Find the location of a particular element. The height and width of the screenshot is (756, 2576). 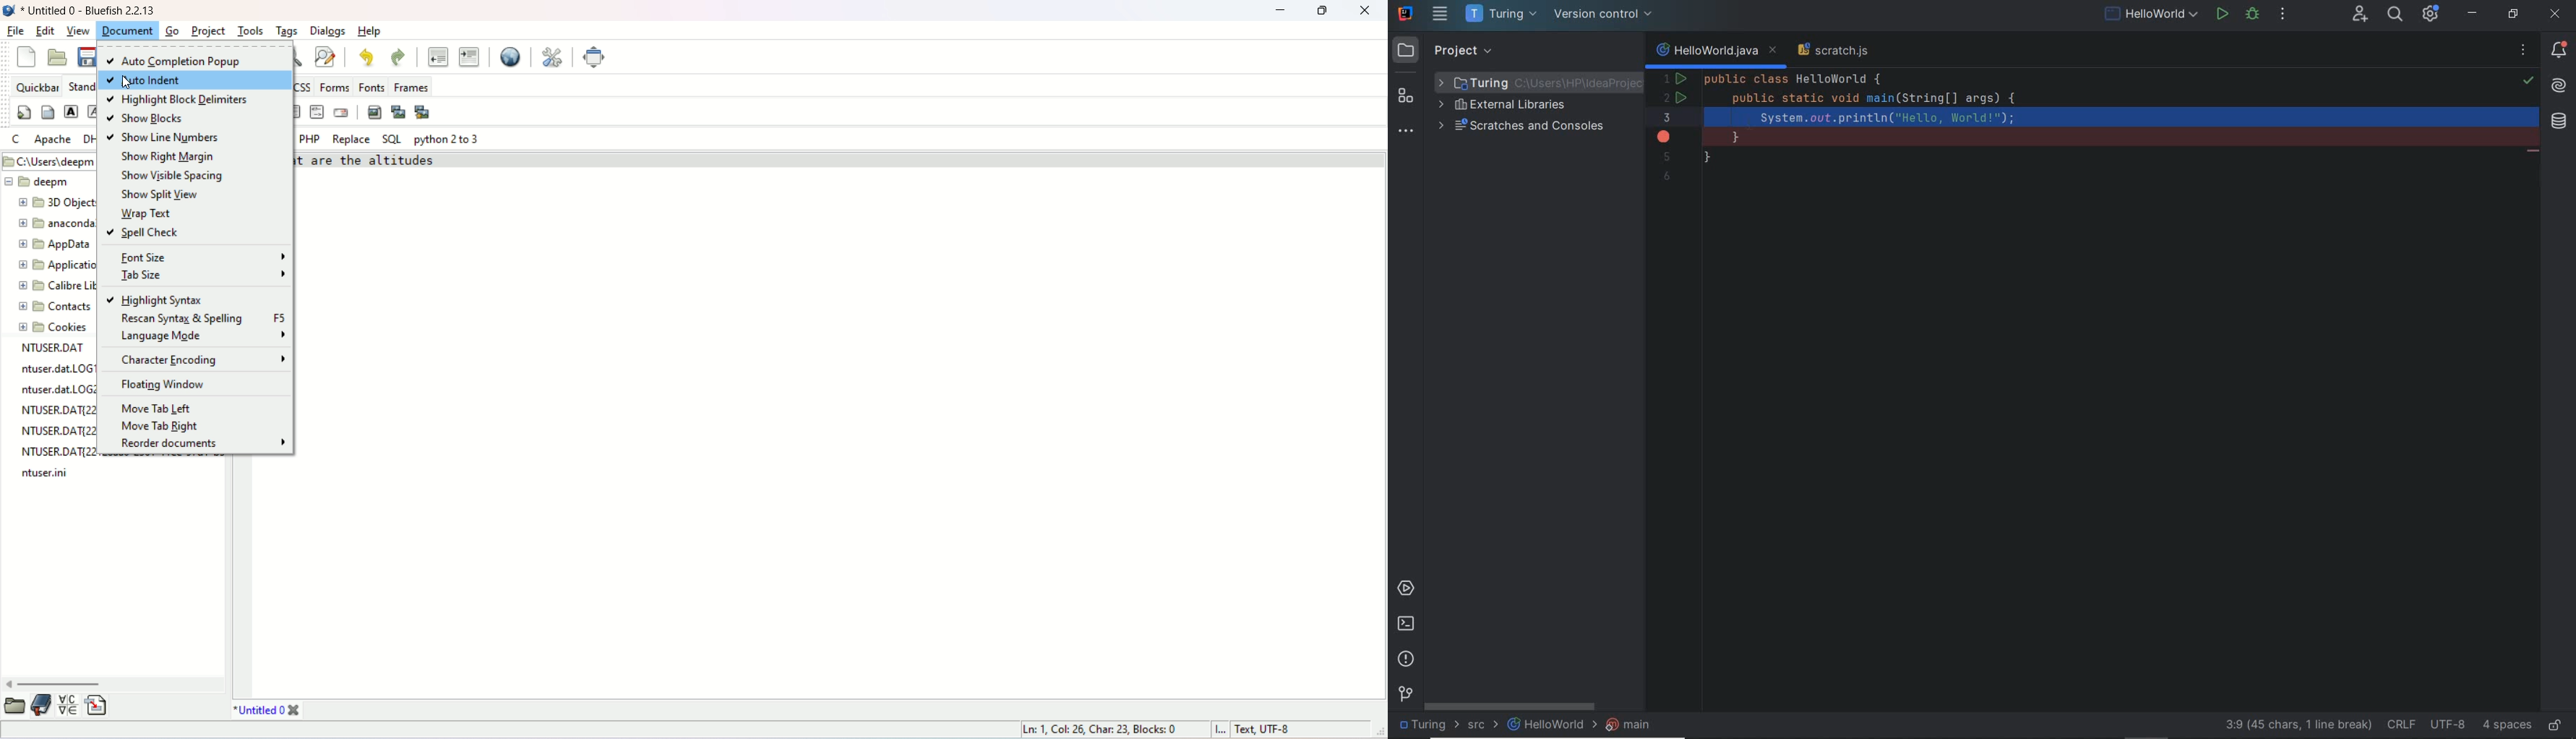

ln, col, char, blocks is located at coordinates (1101, 729).